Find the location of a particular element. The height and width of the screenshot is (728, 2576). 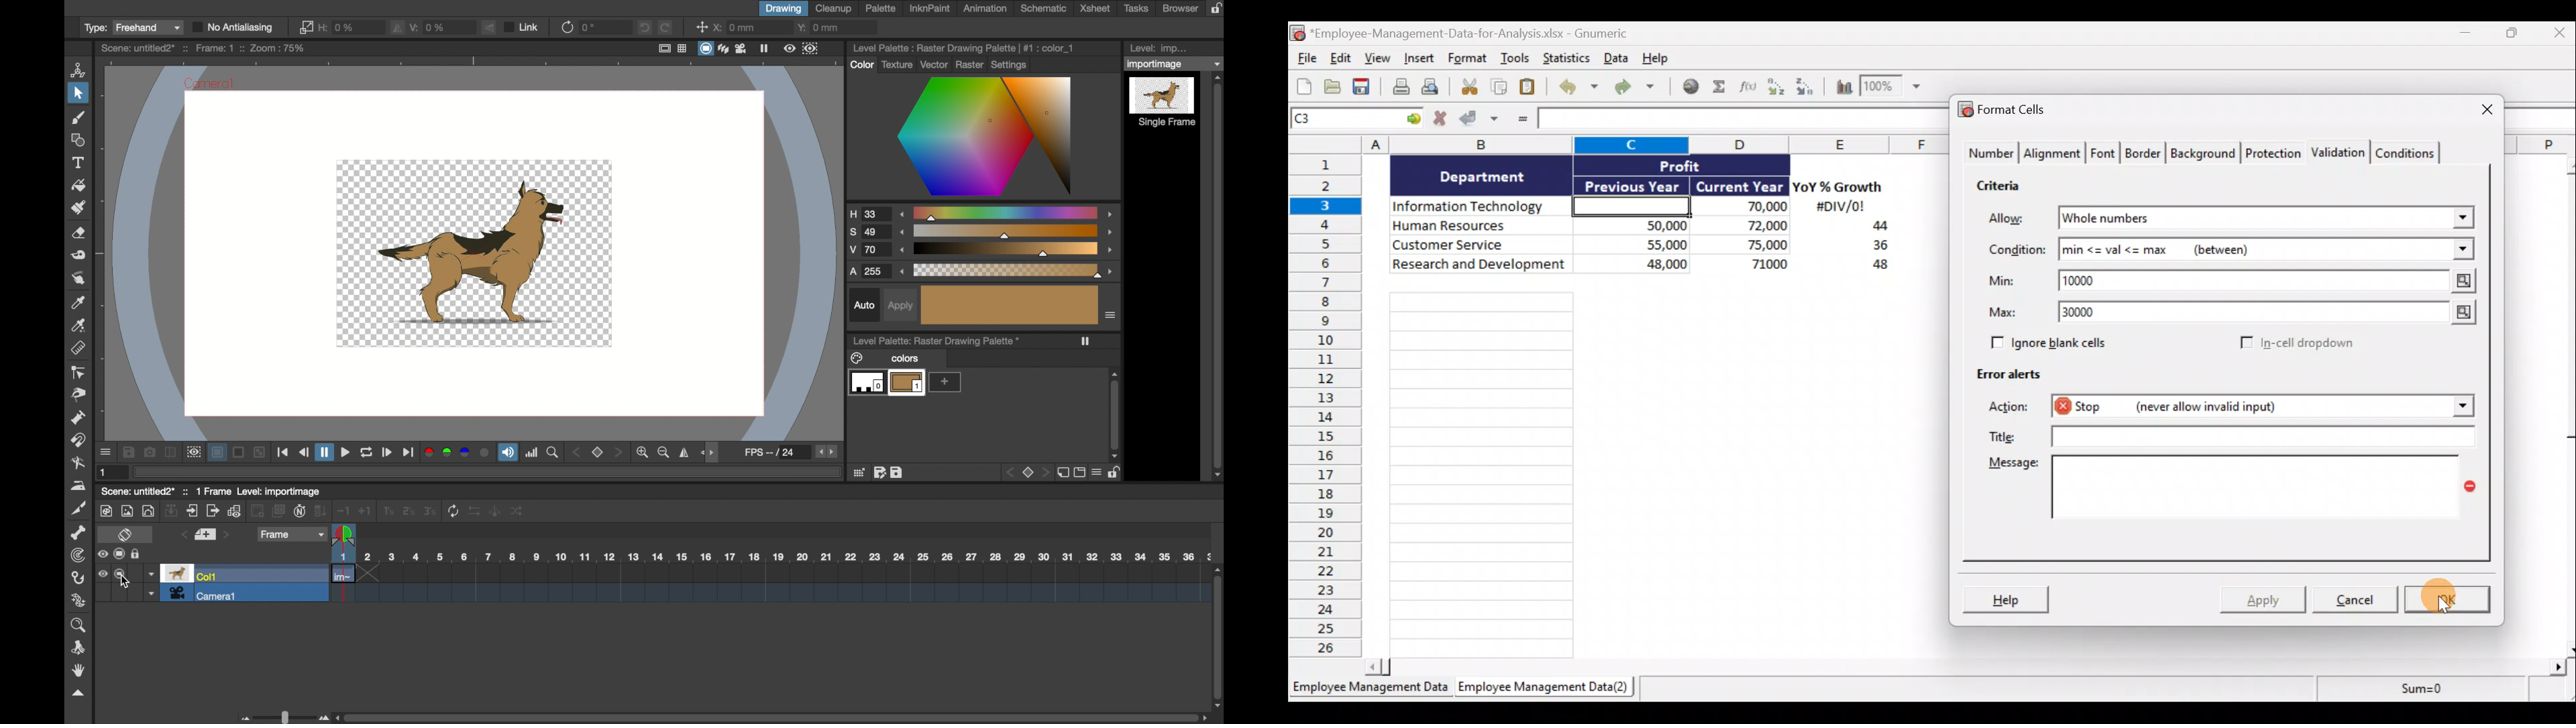

Max value is located at coordinates (2456, 314).